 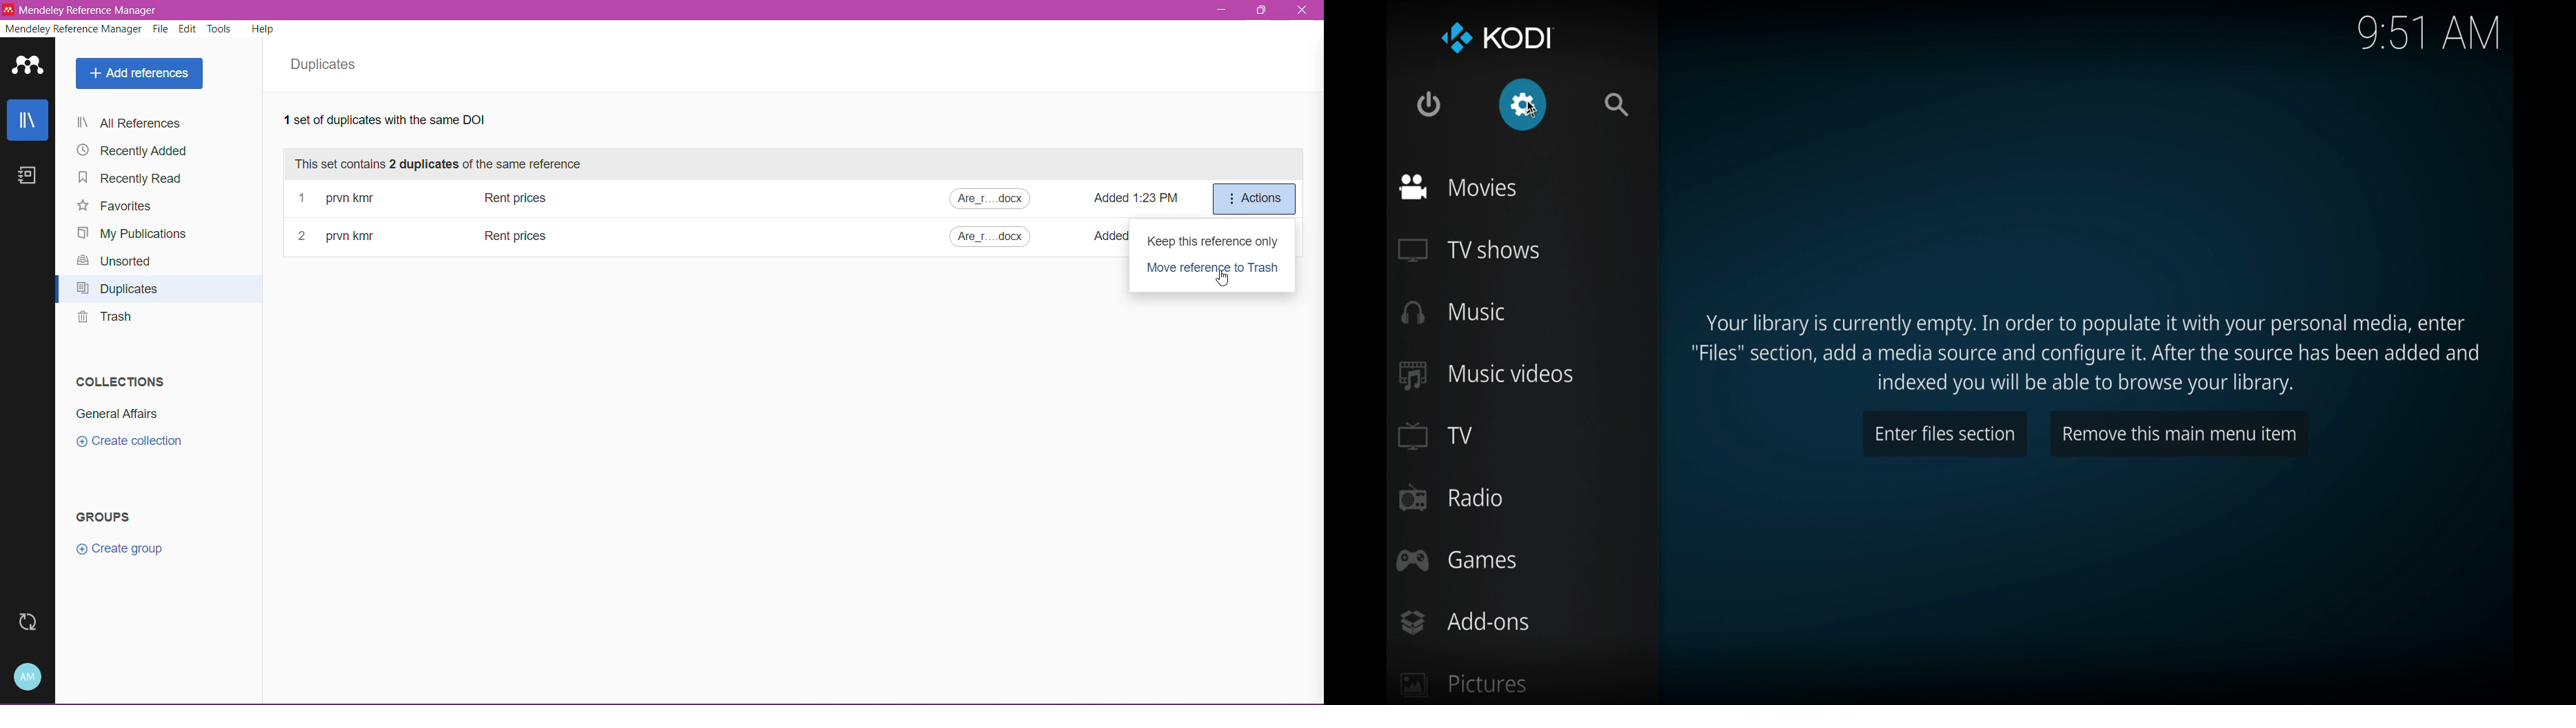 I want to click on Notes, so click(x=31, y=177).